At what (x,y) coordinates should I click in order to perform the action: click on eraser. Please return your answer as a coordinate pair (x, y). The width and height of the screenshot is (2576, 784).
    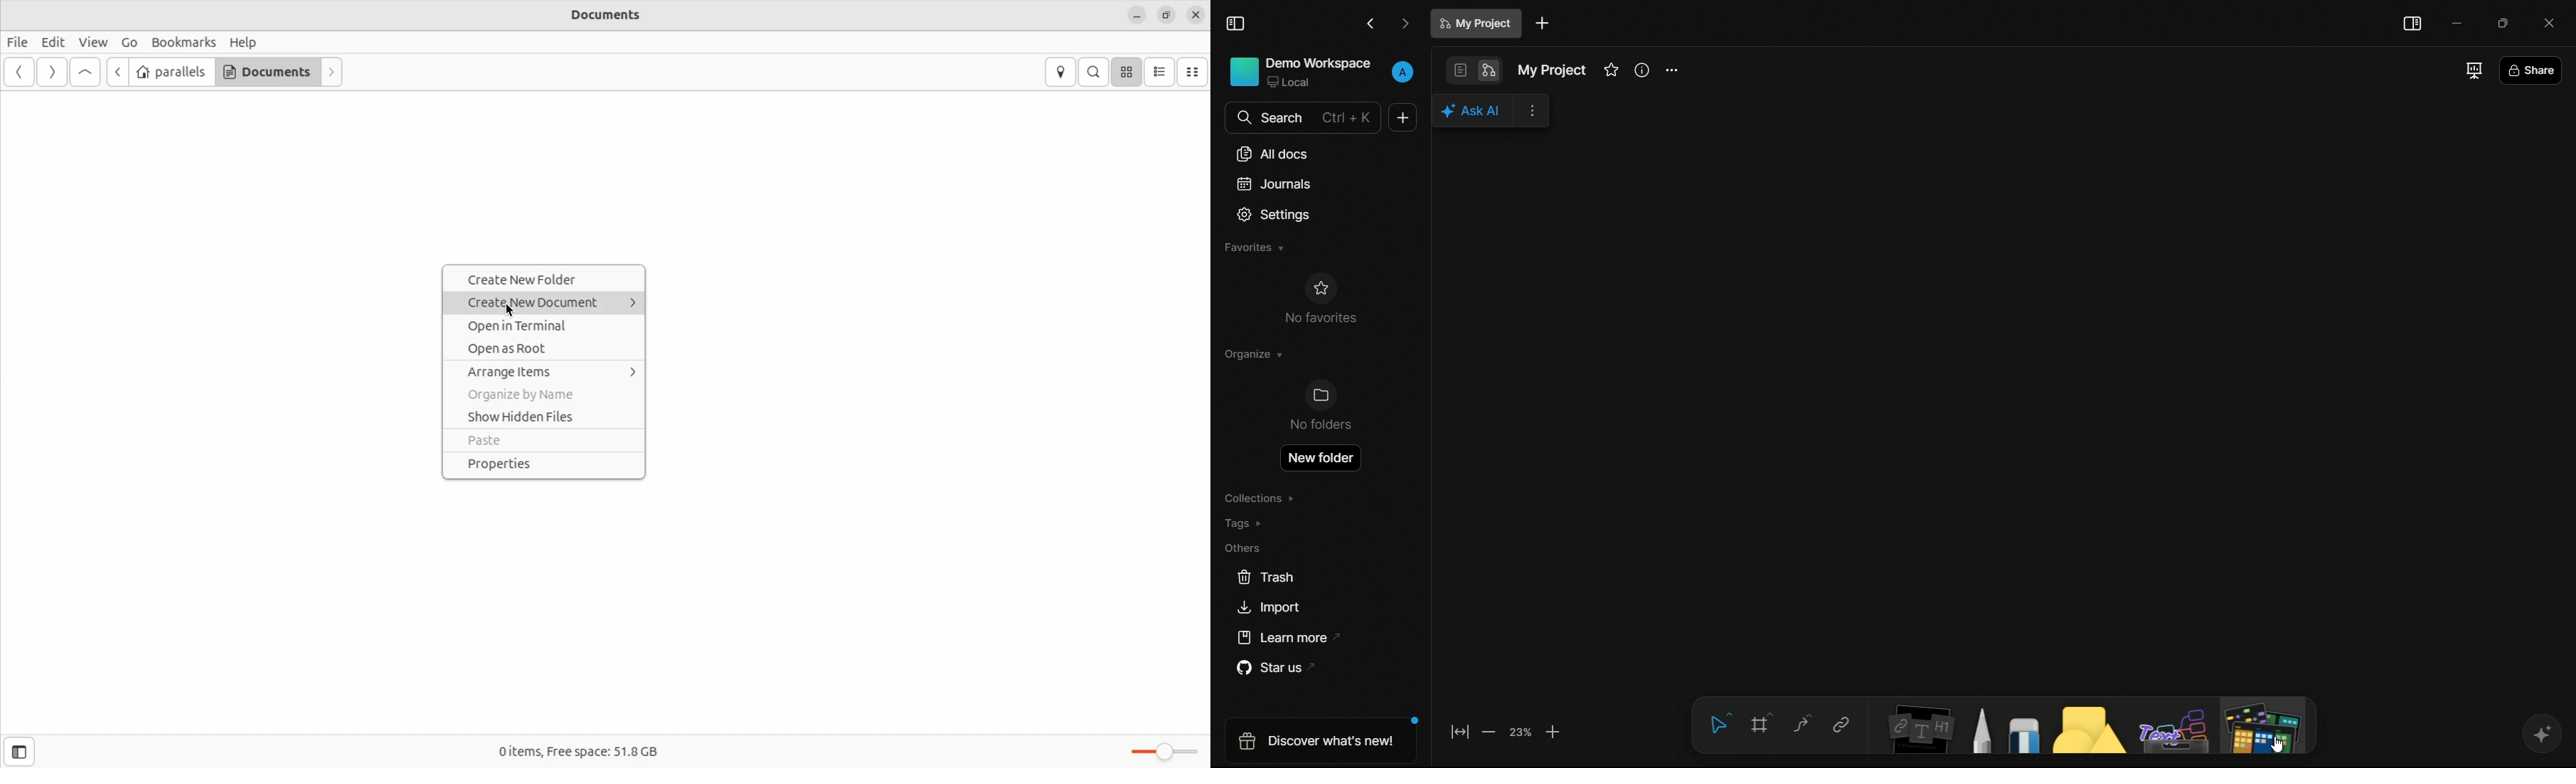
    Looking at the image, I should click on (2024, 735).